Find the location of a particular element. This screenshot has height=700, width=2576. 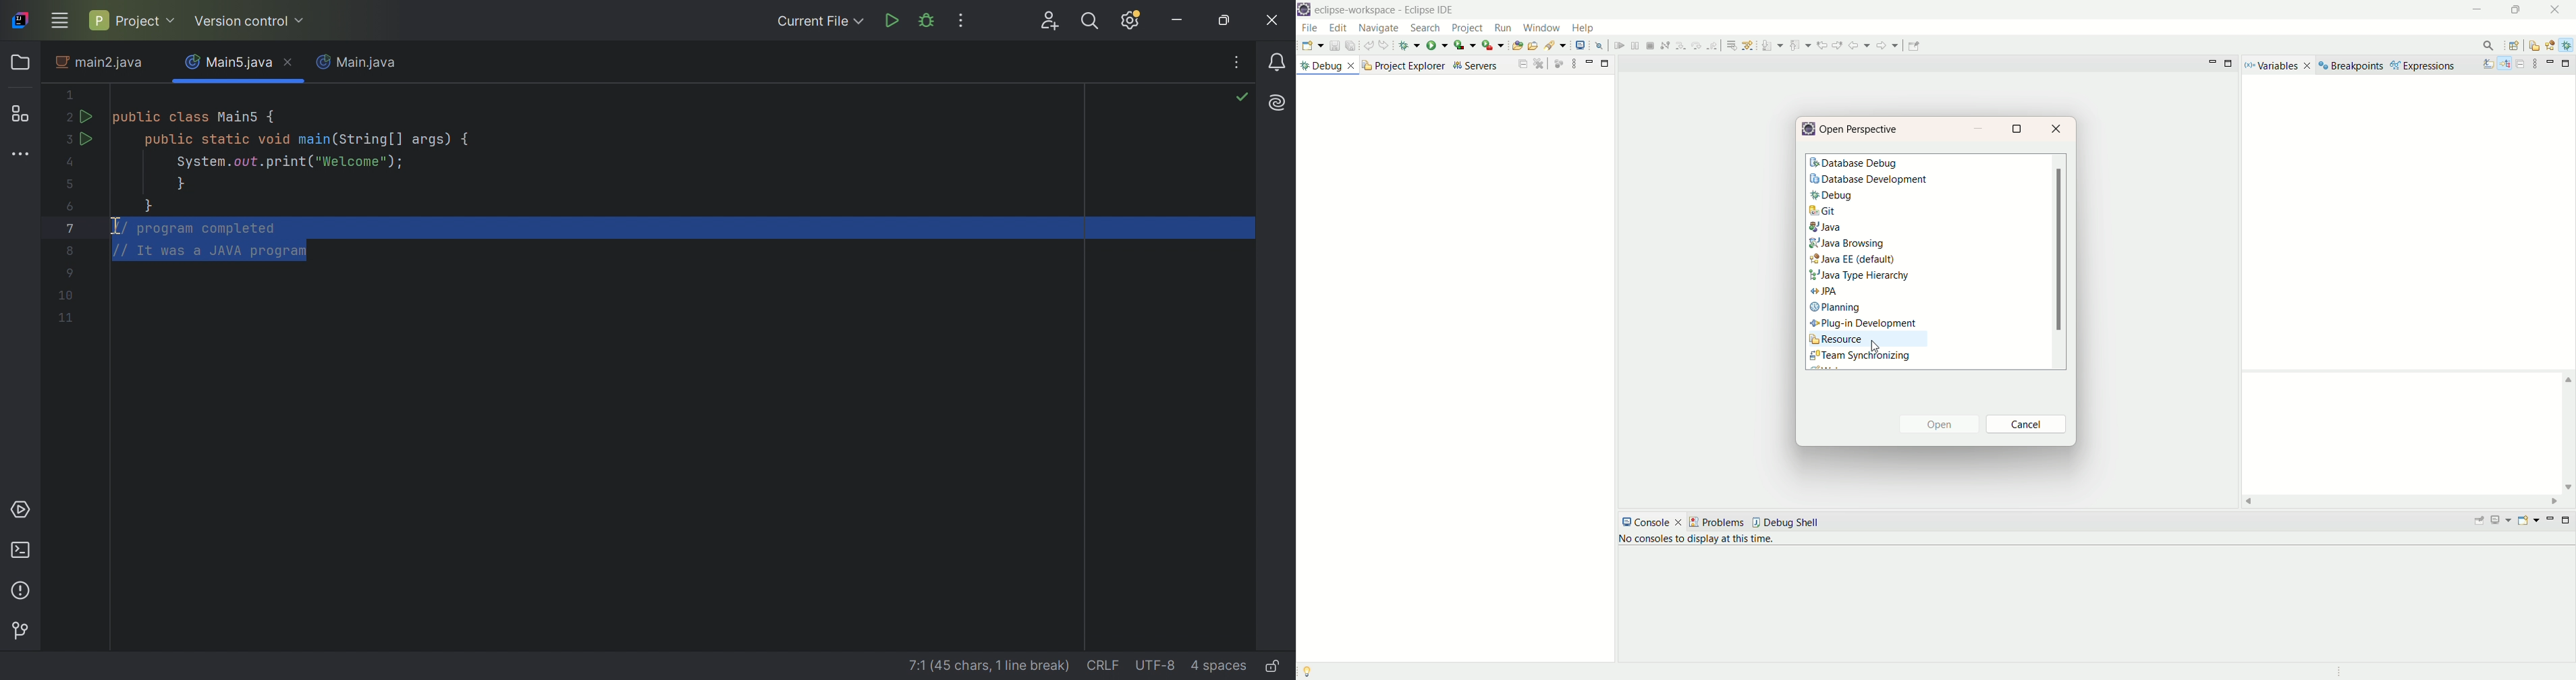

Current File is located at coordinates (821, 22).